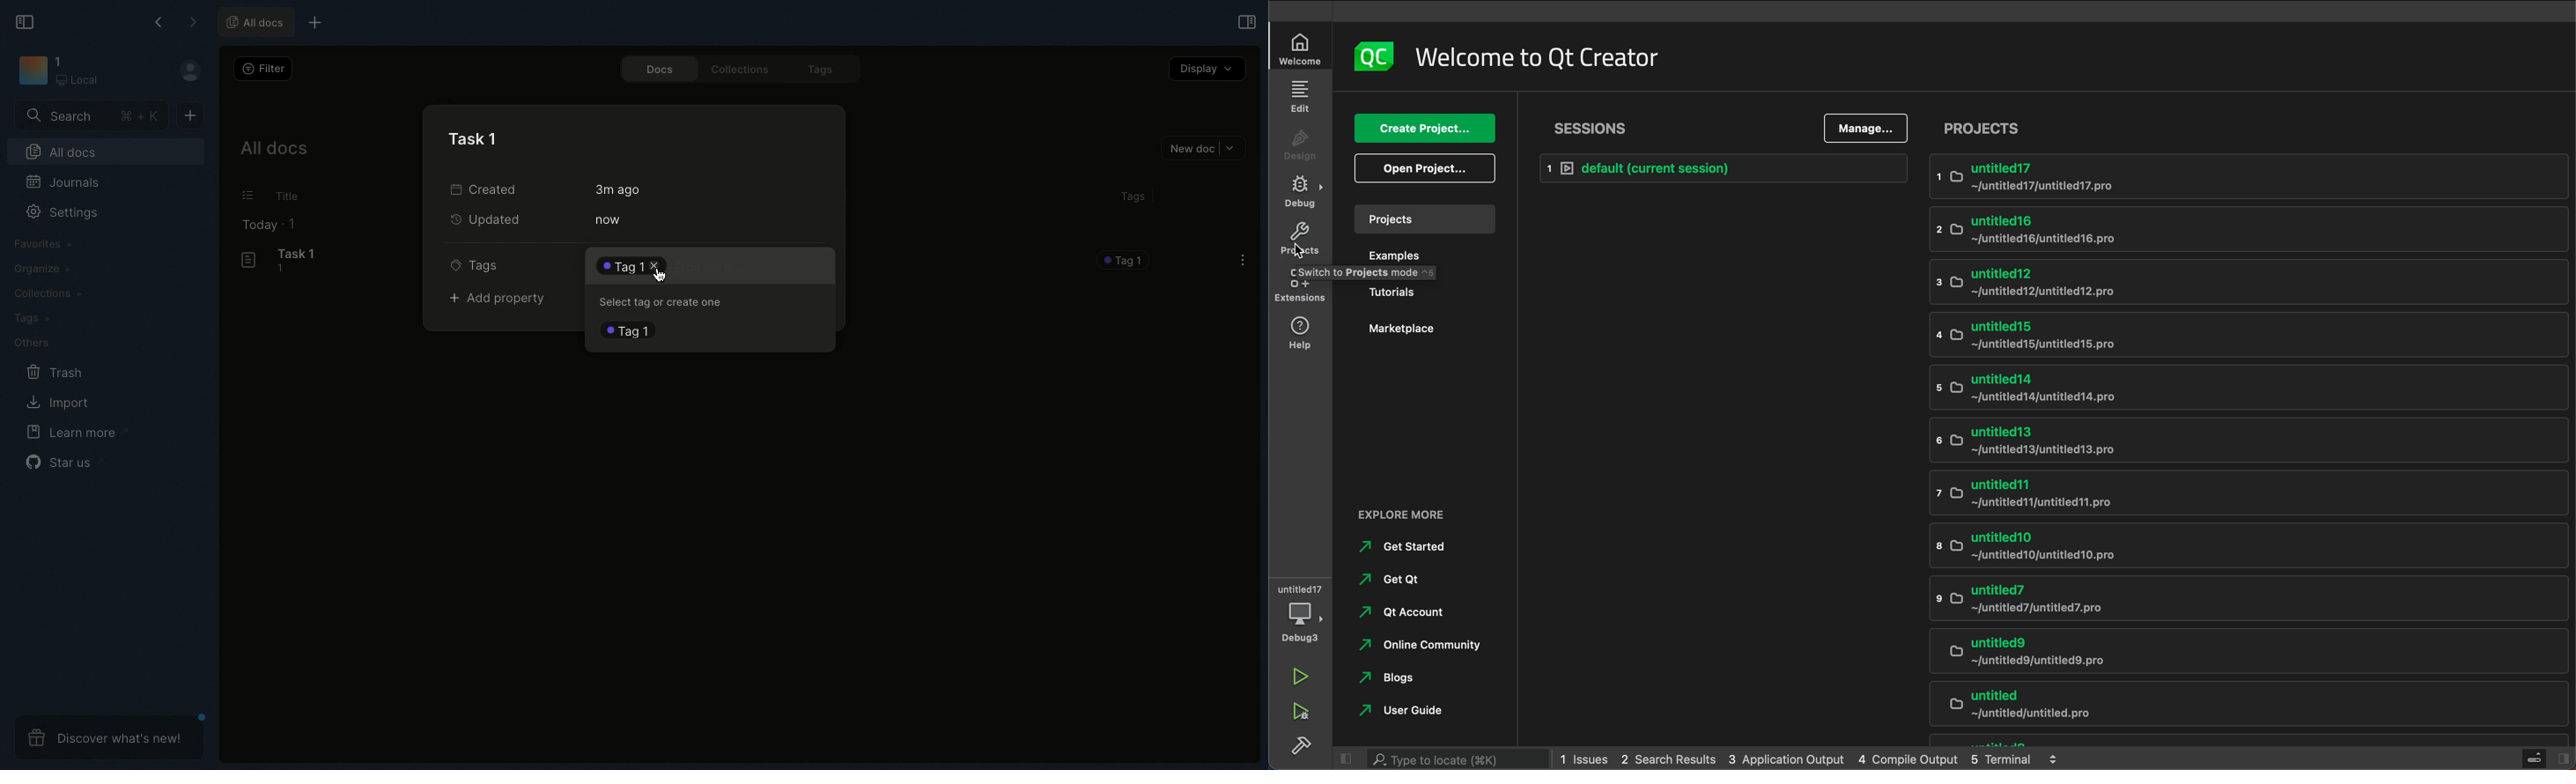 This screenshot has width=2576, height=784. Describe the element at coordinates (43, 270) in the screenshot. I see `Organize` at that location.